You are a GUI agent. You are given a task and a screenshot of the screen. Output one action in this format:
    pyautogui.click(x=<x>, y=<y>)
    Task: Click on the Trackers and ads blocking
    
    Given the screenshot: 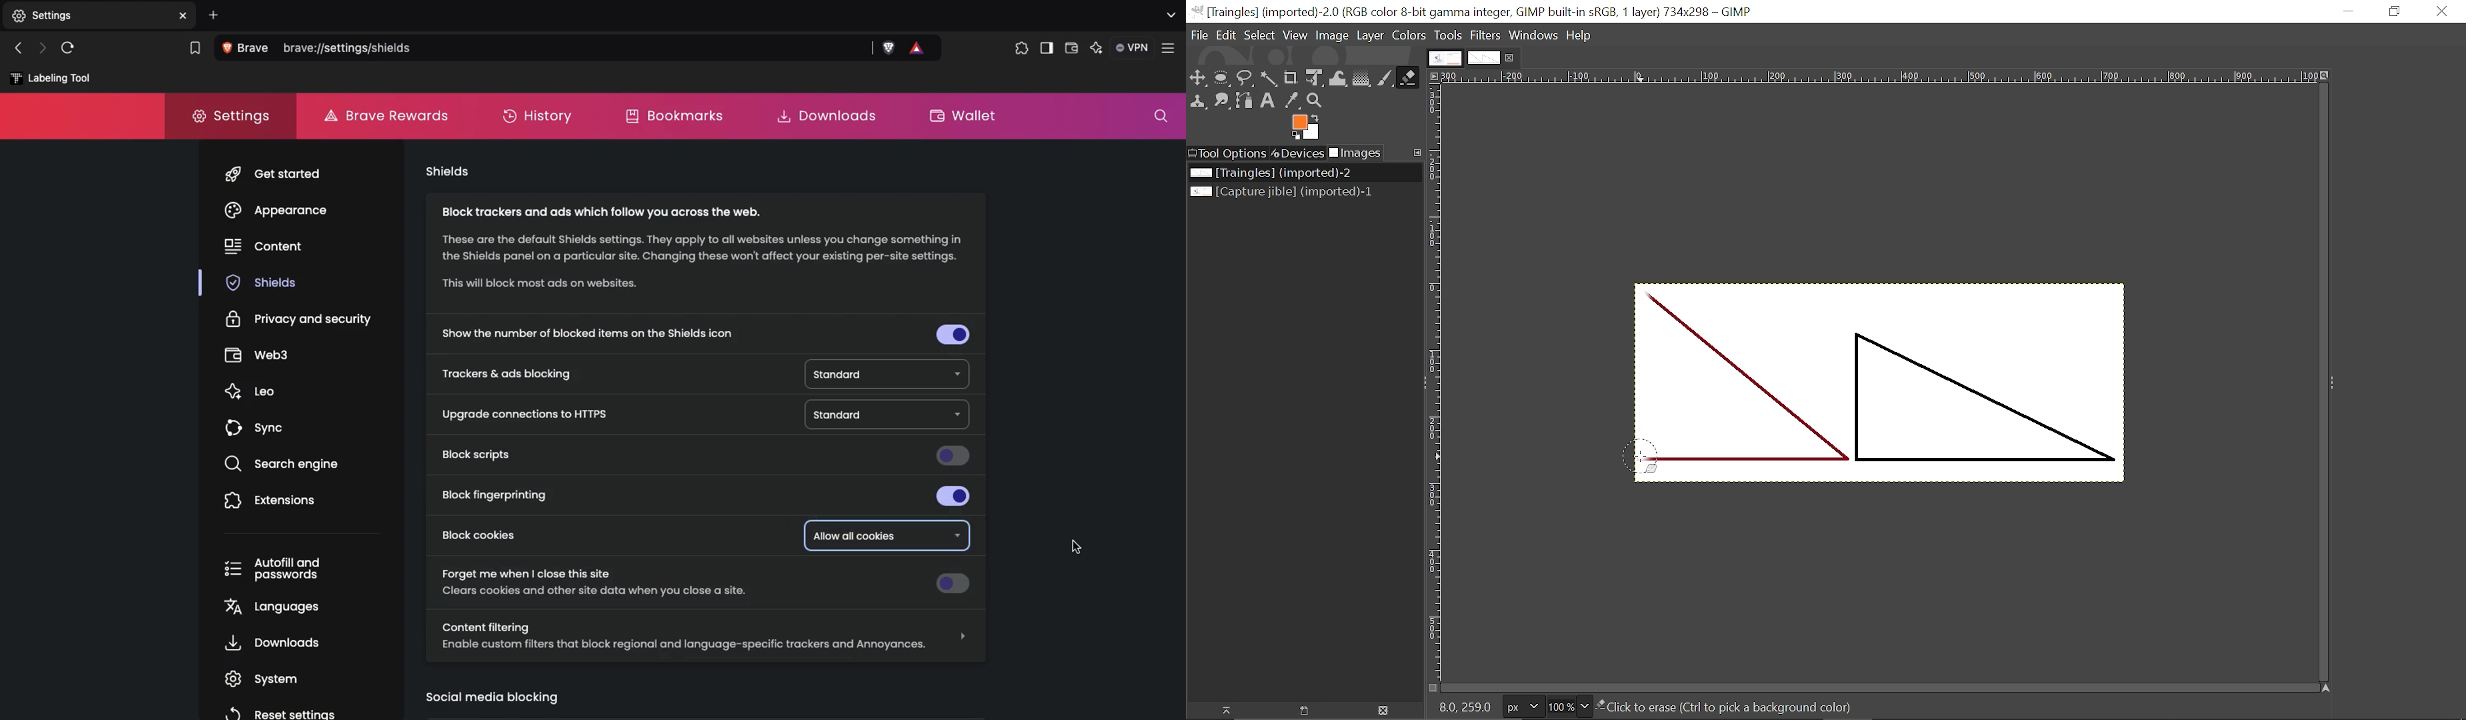 What is the action you would take?
    pyautogui.click(x=509, y=375)
    